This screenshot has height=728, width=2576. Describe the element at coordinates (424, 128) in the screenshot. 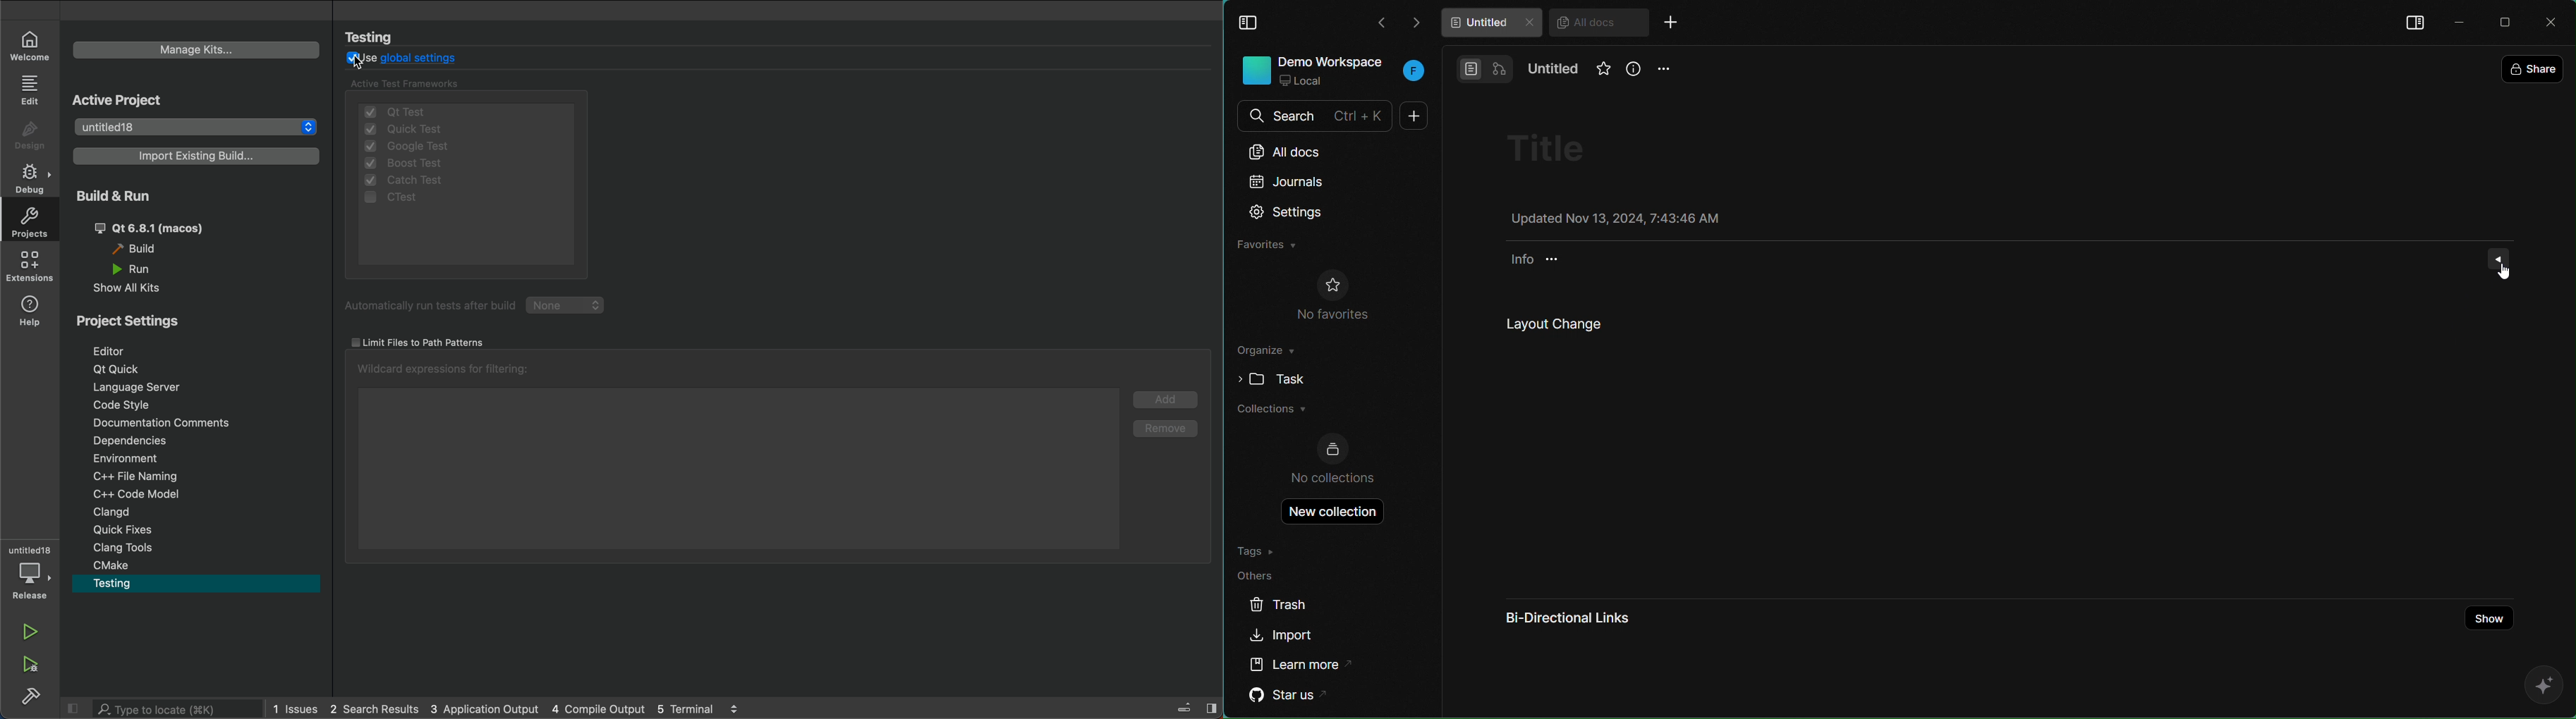

I see `quick test` at that location.